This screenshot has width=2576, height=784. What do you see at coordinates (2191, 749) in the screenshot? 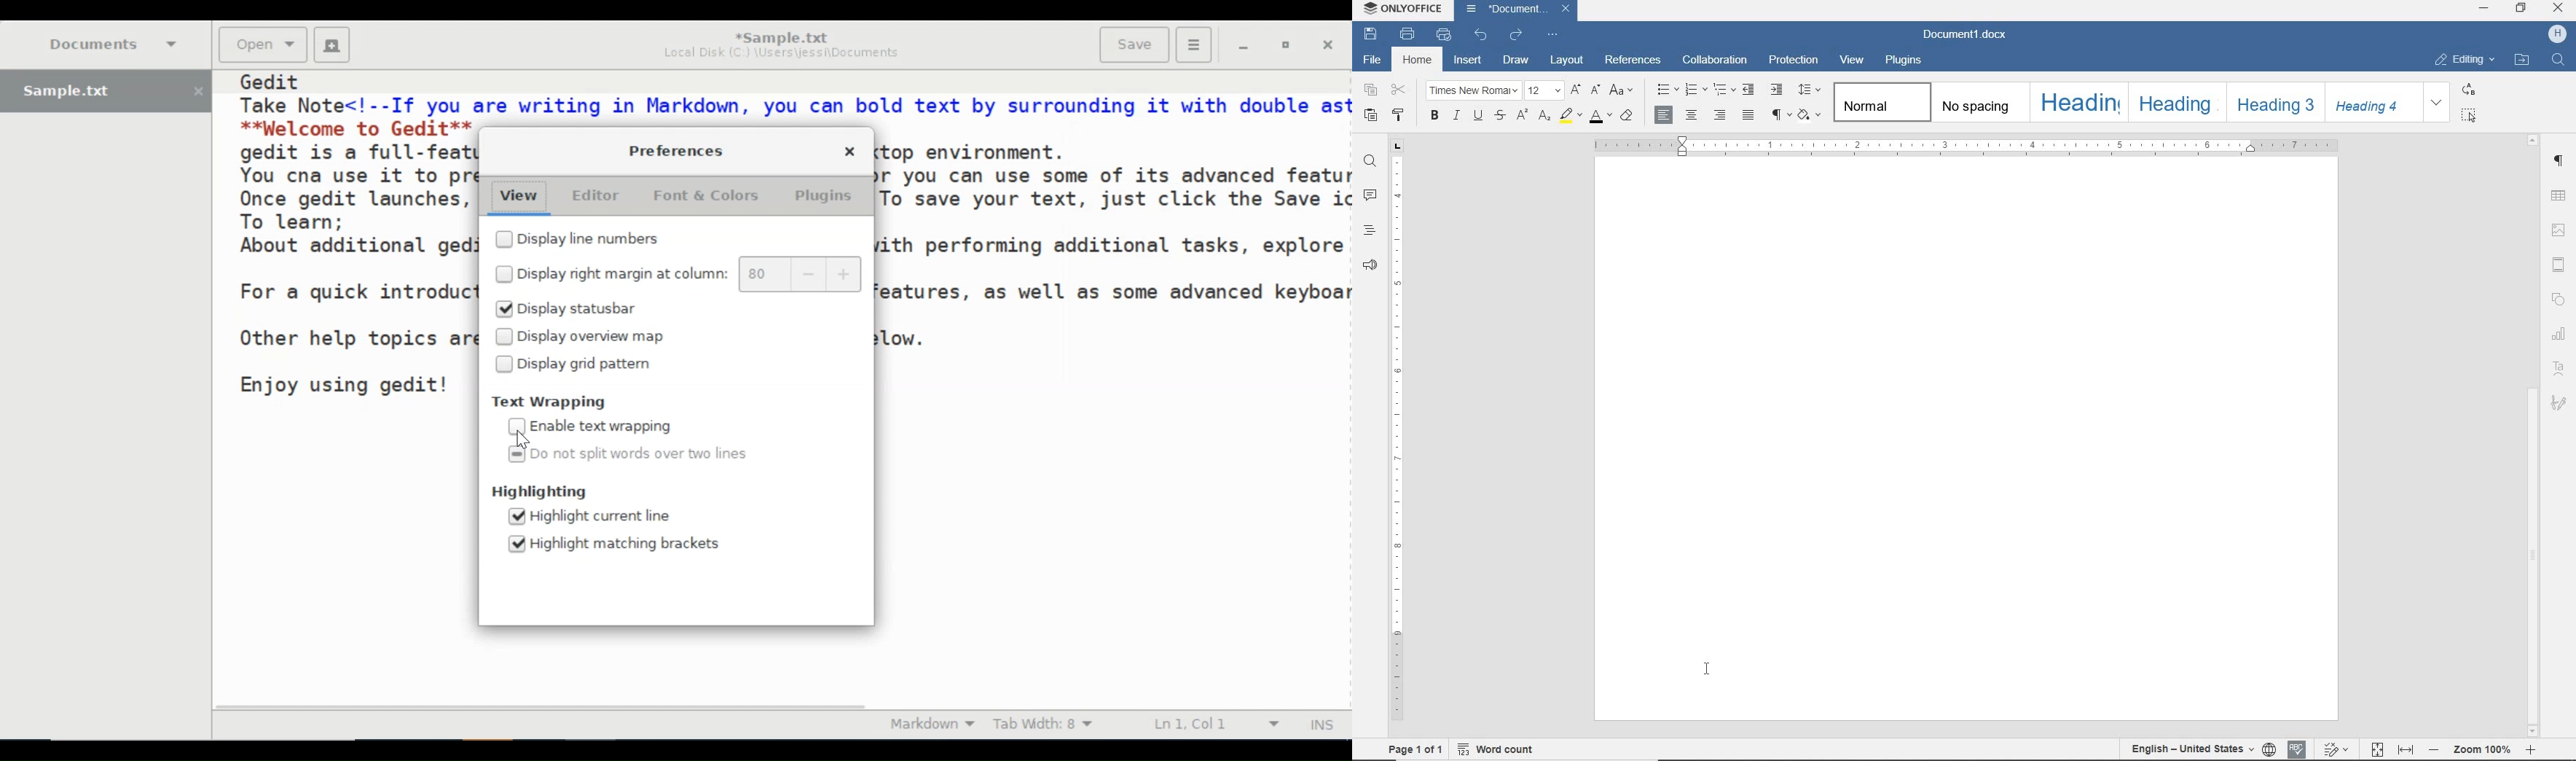
I see `English -United States` at bounding box center [2191, 749].